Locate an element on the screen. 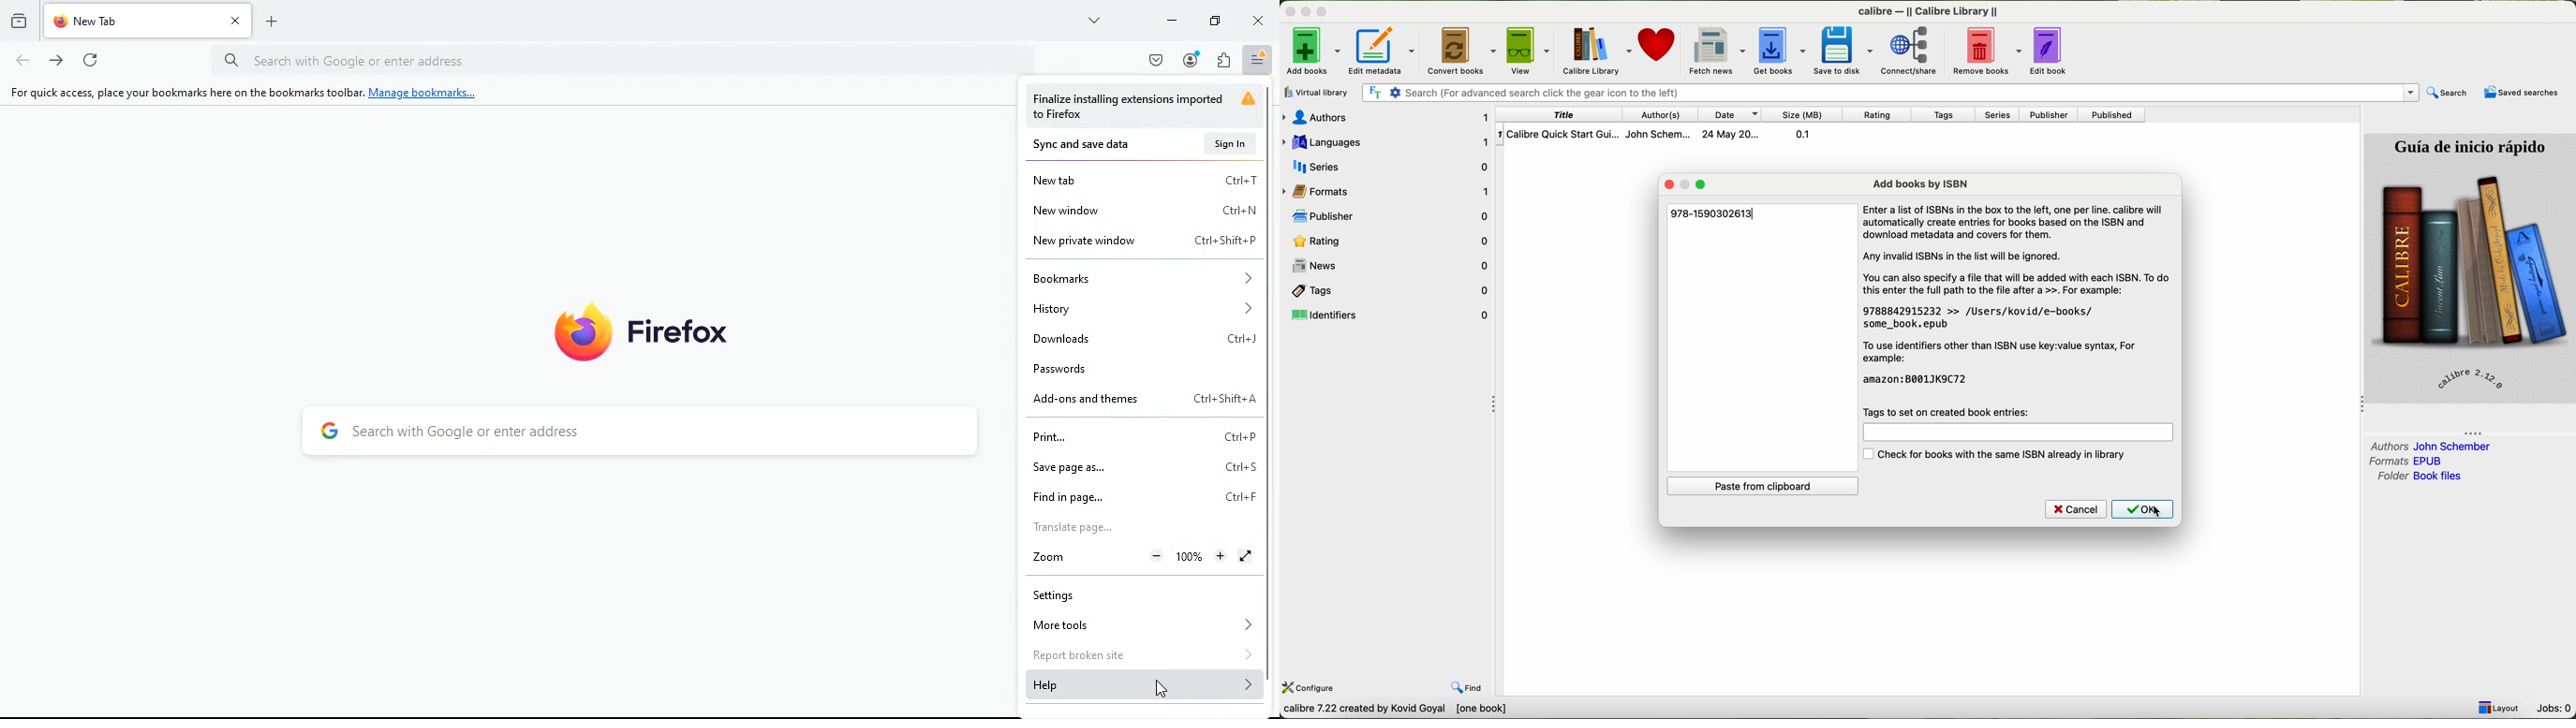 Image resolution: width=2576 pixels, height=728 pixels. Enter a list of ISBNs in the box to the left, one per line. calibre will
automatically create entries for books based on the ISBN and
download metadata and covers for them.

Any invalid ISBNs in the list will be ignored.

You can also specify a file that will be added with each ISBN. To do
this enter the full path to the file after a >>. For example:
9788842915232 >> /Users/kovid/e-books/
some_book.epub

To use identifiers other than ISBN use key:value syntax, For
example:

amazon:B001JK9C72 is located at coordinates (2023, 297).